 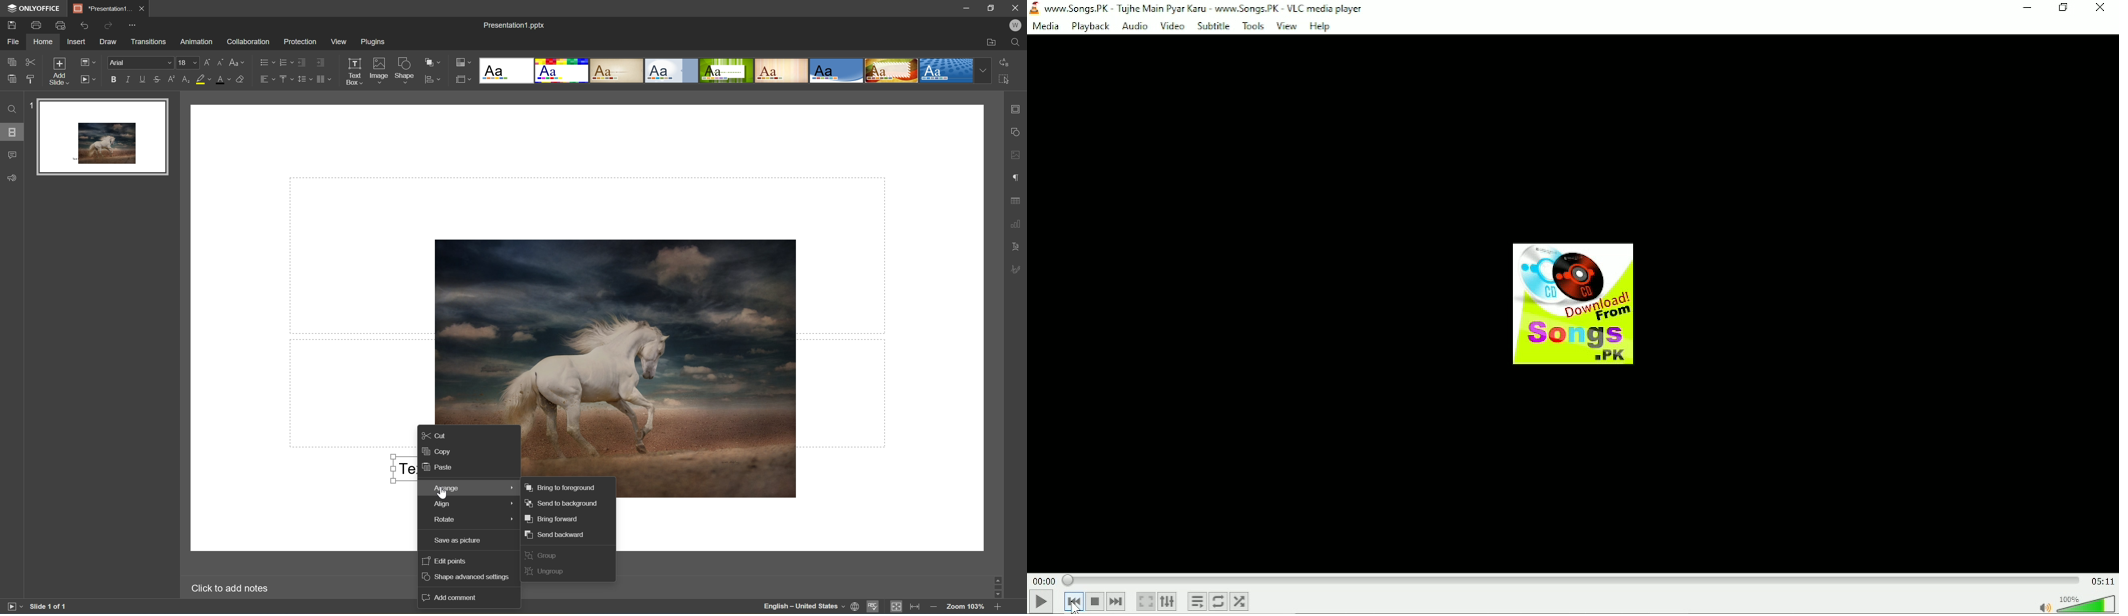 What do you see at coordinates (405, 71) in the screenshot?
I see `Shape` at bounding box center [405, 71].